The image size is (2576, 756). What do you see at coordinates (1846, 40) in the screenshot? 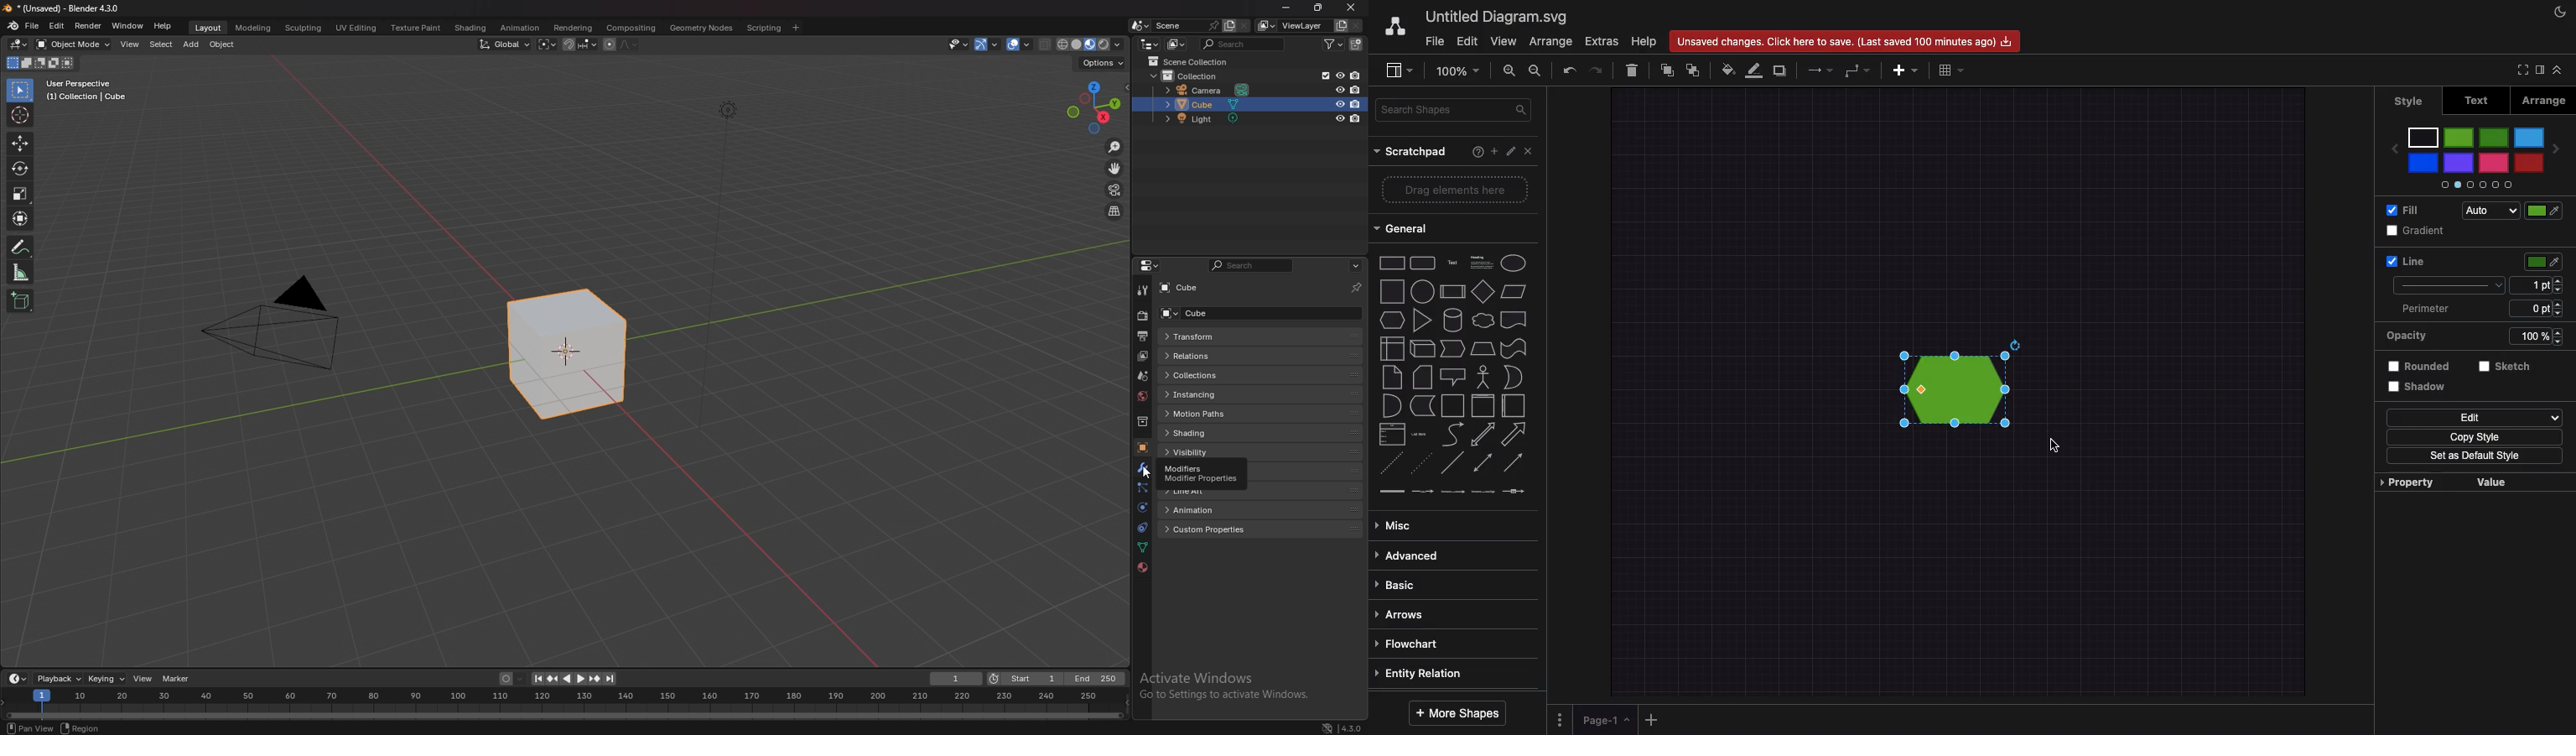
I see `Unsaved changes. Click here to save.` at bounding box center [1846, 40].